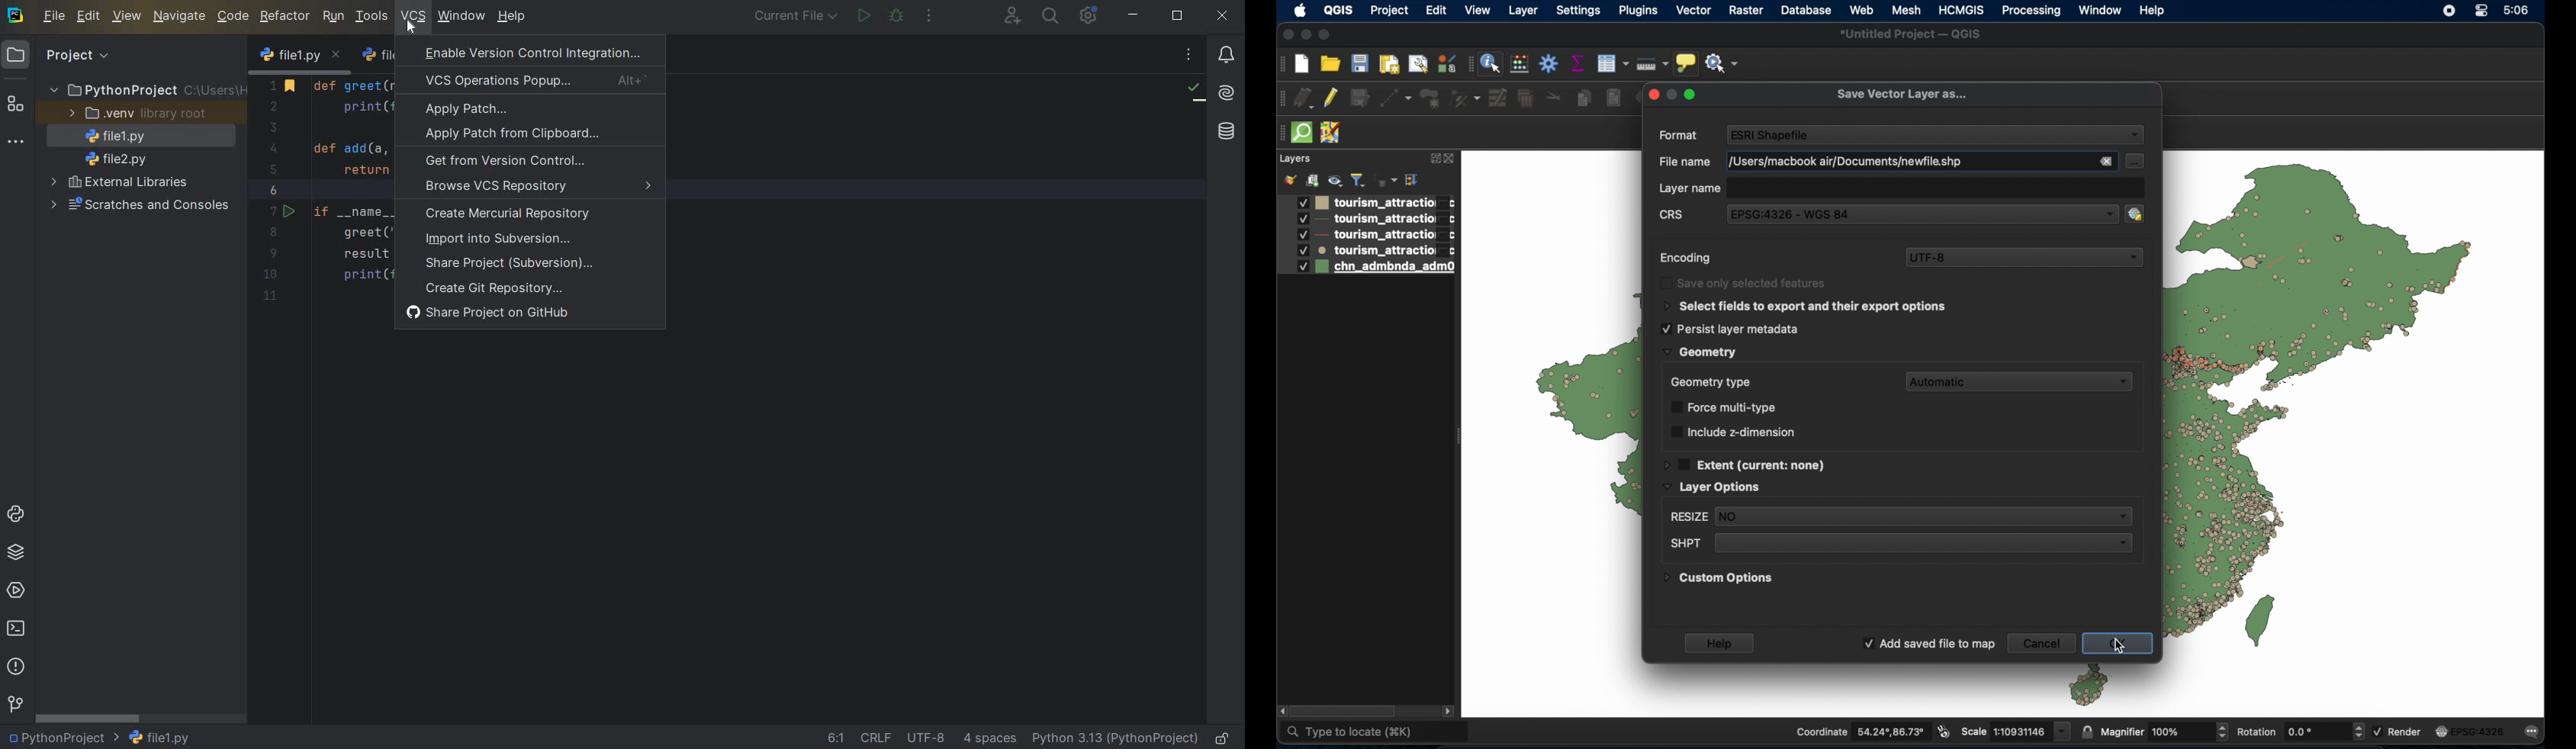 The height and width of the screenshot is (756, 2576). Describe the element at coordinates (1862, 9) in the screenshot. I see `web` at that location.